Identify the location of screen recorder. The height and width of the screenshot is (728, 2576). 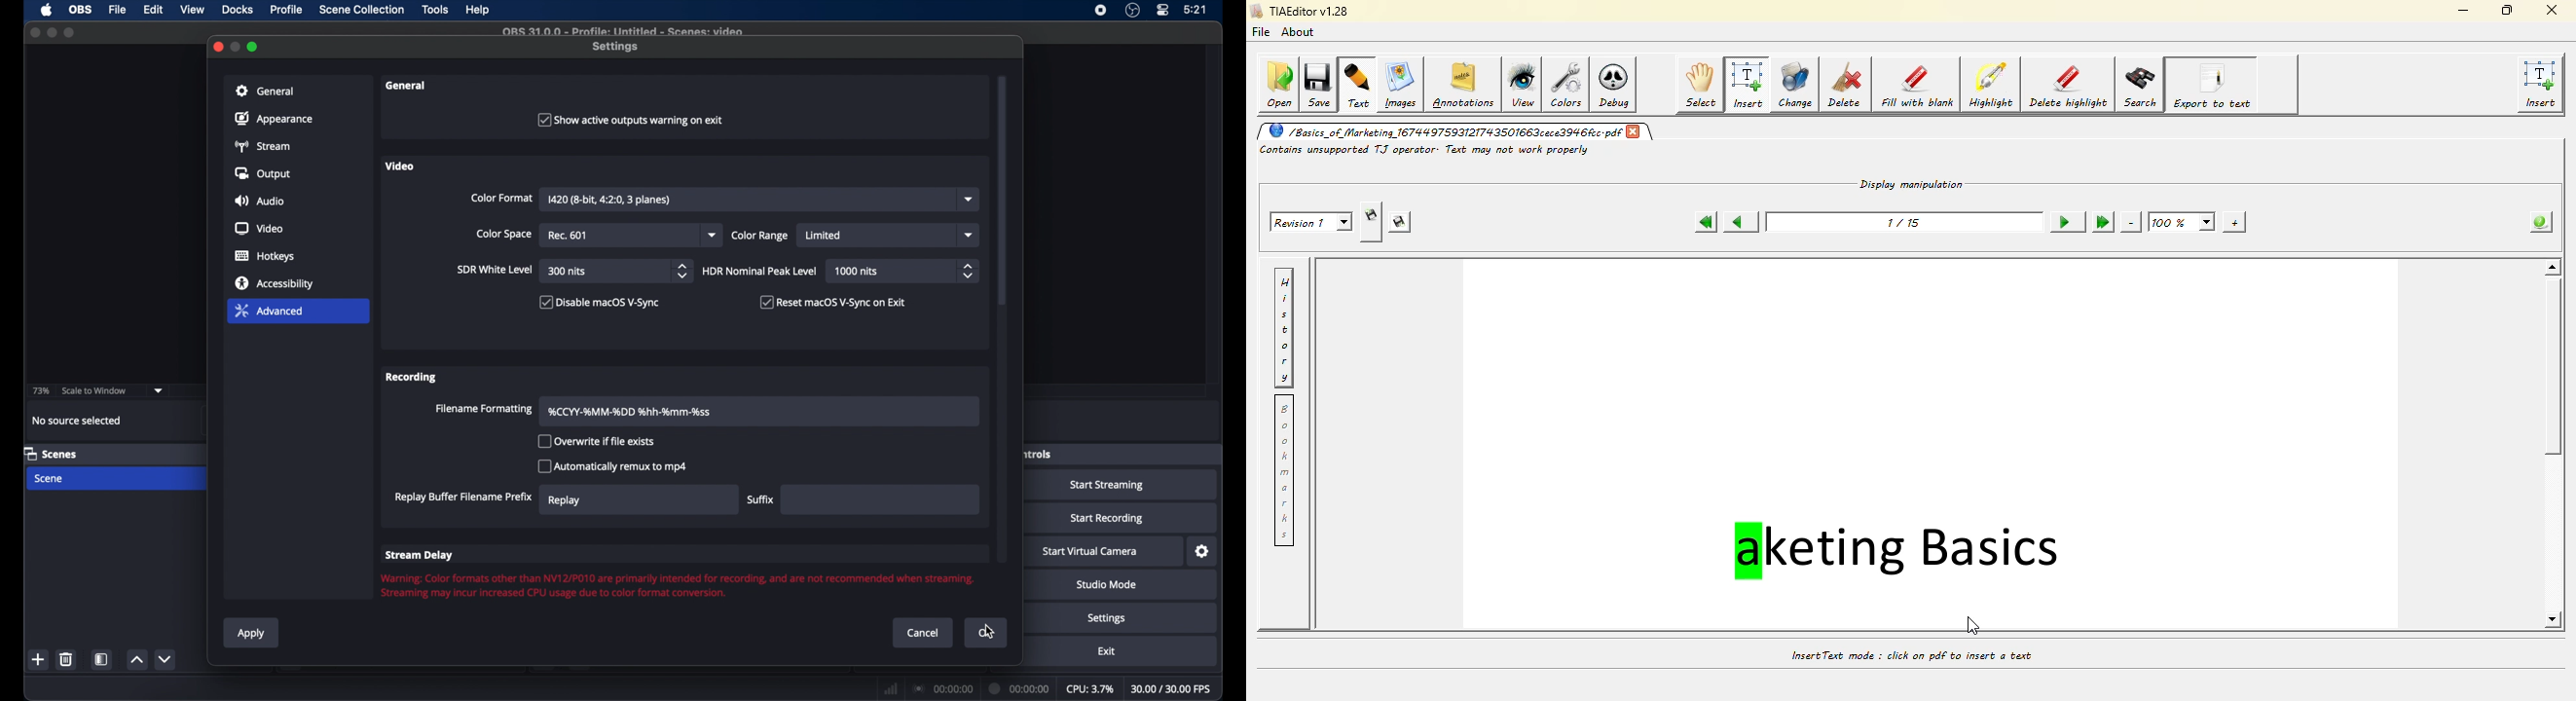
(1101, 10).